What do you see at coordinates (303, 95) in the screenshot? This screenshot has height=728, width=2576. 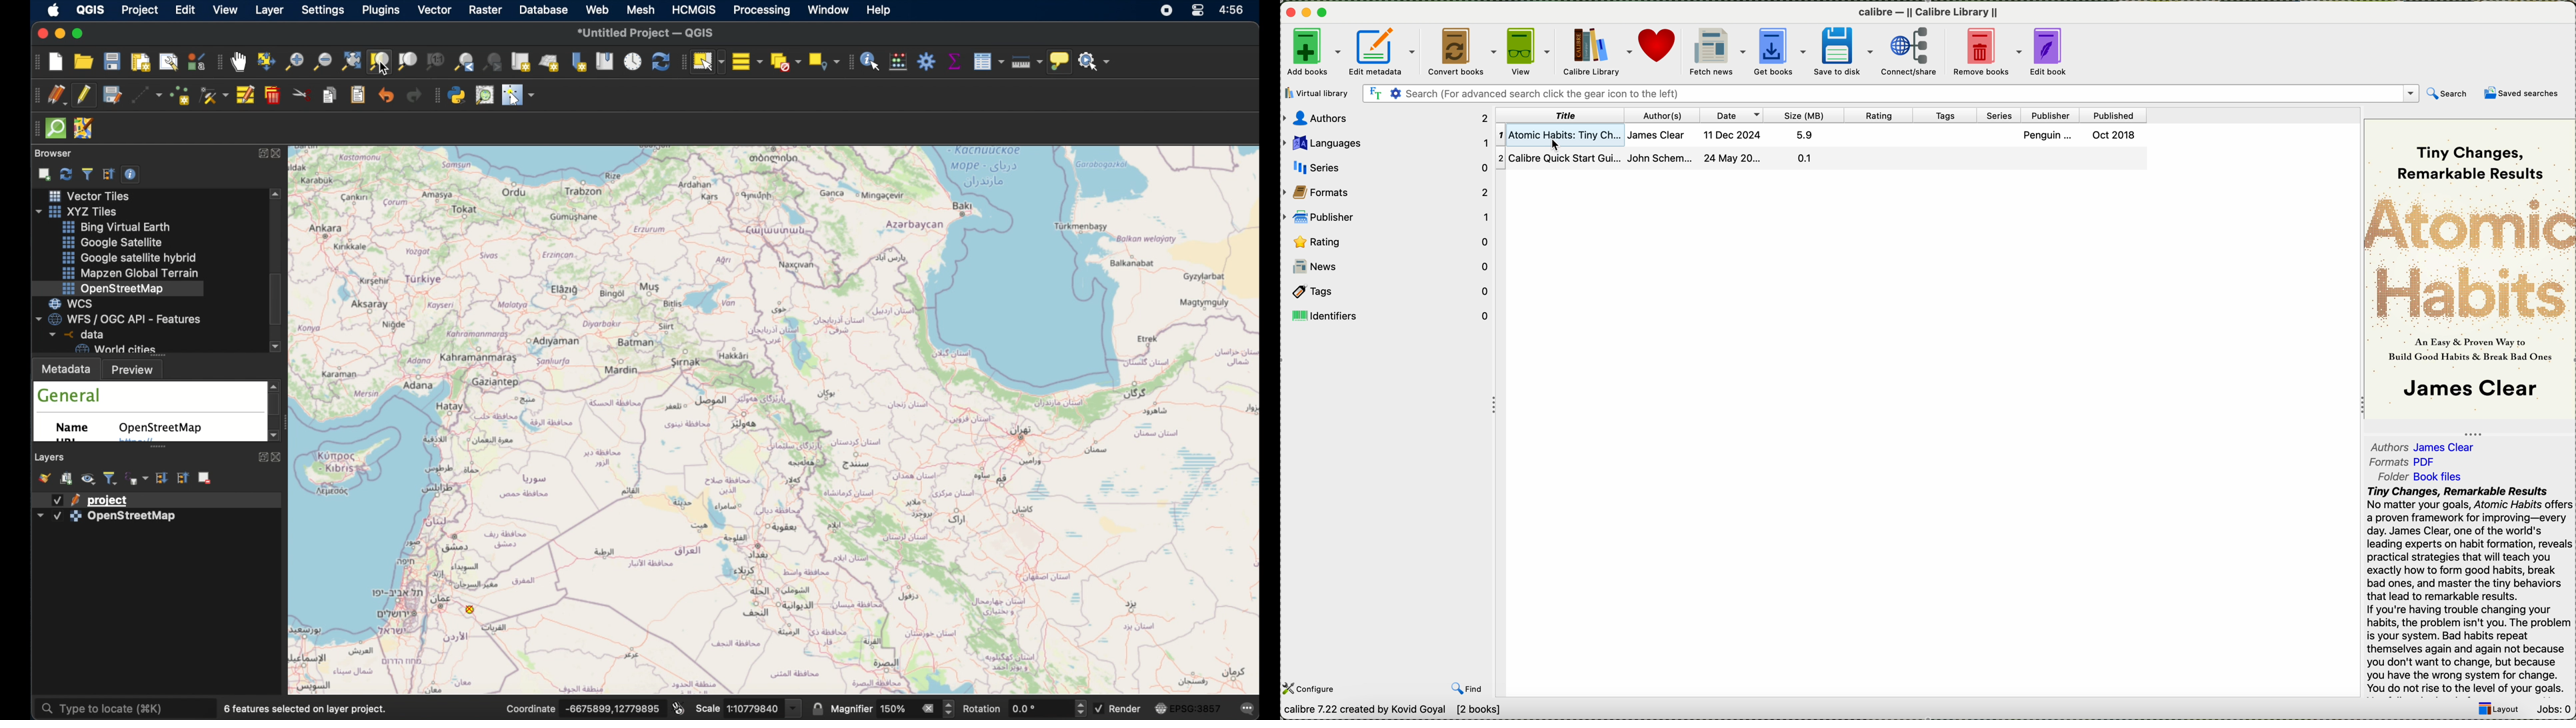 I see `cut features` at bounding box center [303, 95].